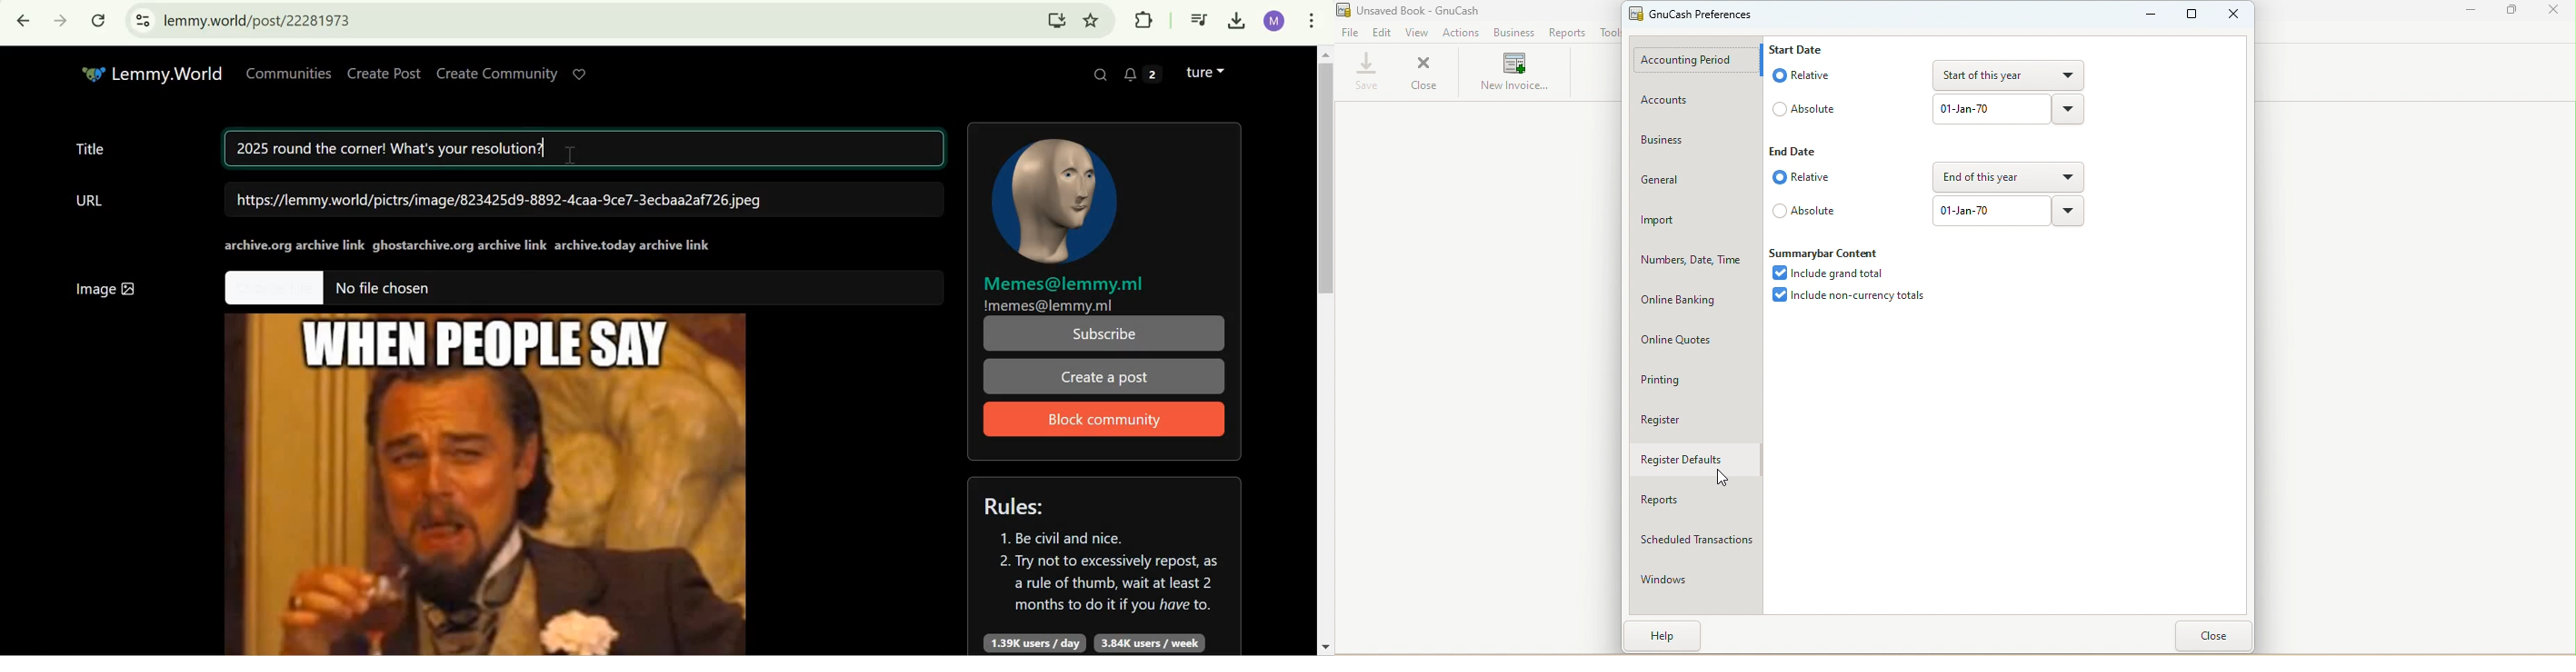  What do you see at coordinates (1021, 506) in the screenshot?
I see `Rules:` at bounding box center [1021, 506].